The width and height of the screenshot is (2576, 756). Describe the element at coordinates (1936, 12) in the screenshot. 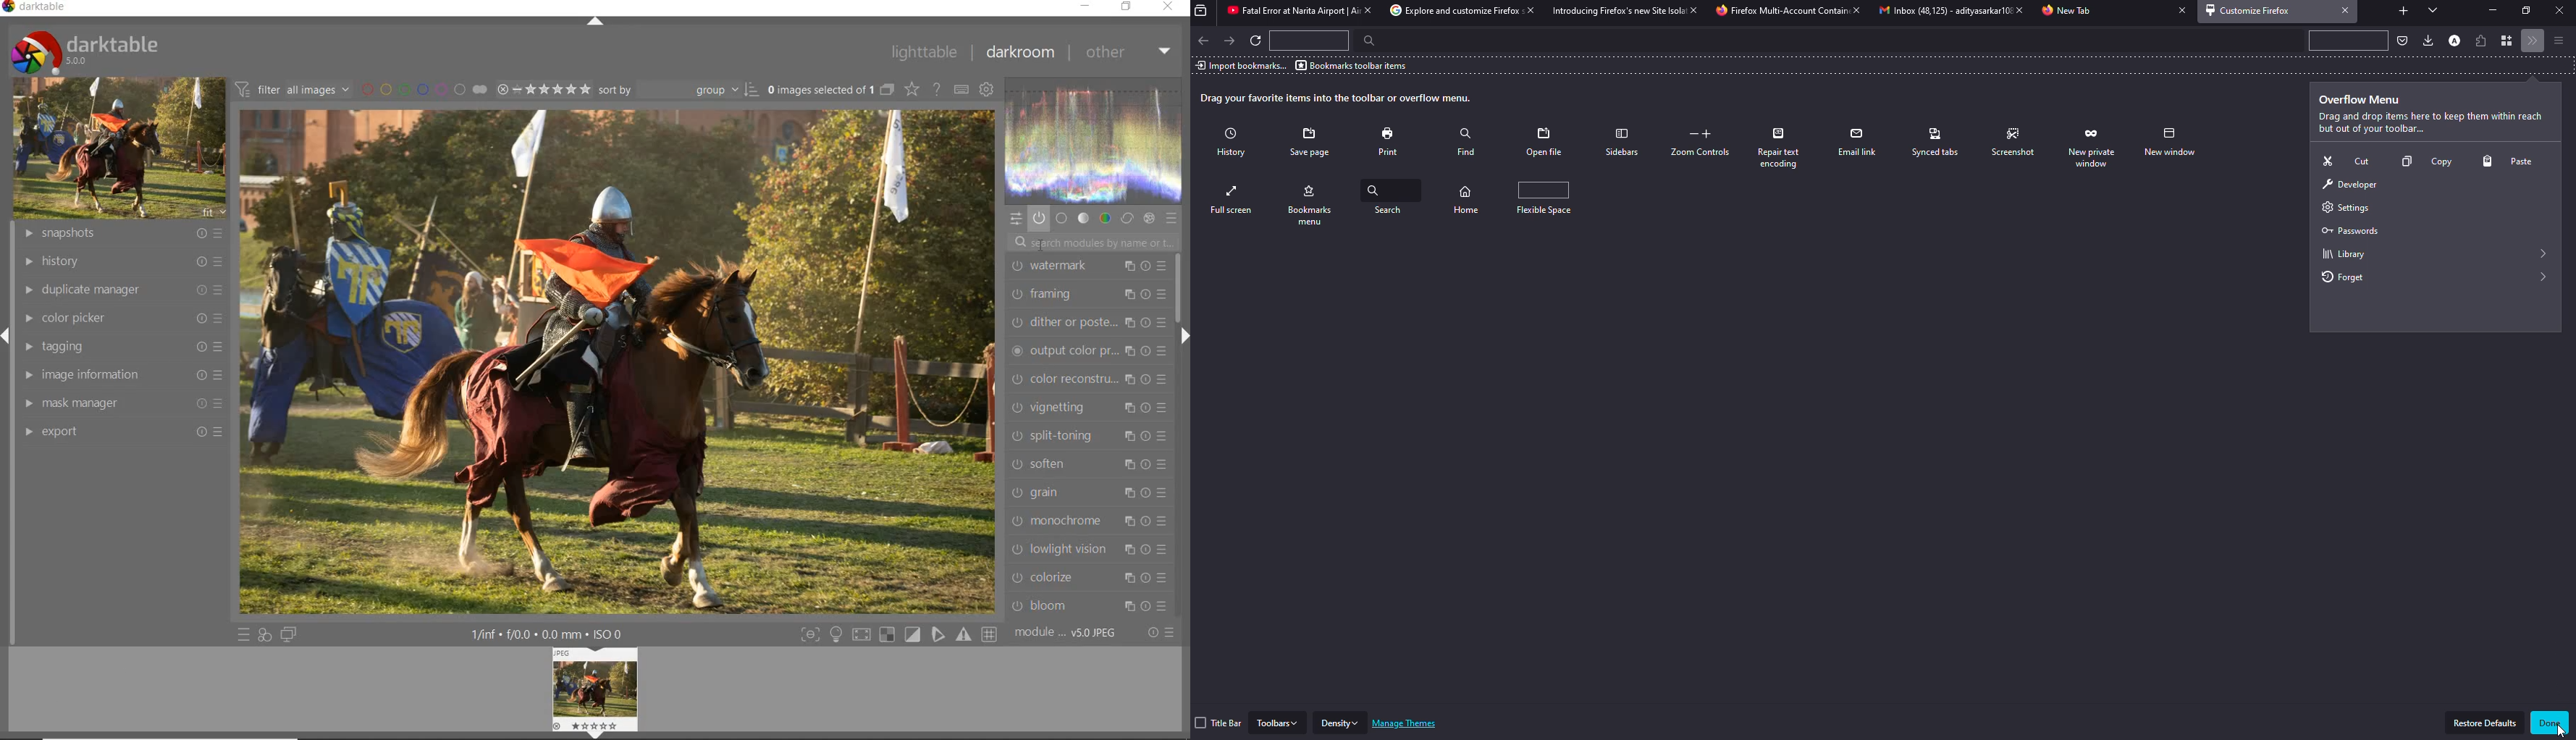

I see `tab` at that location.